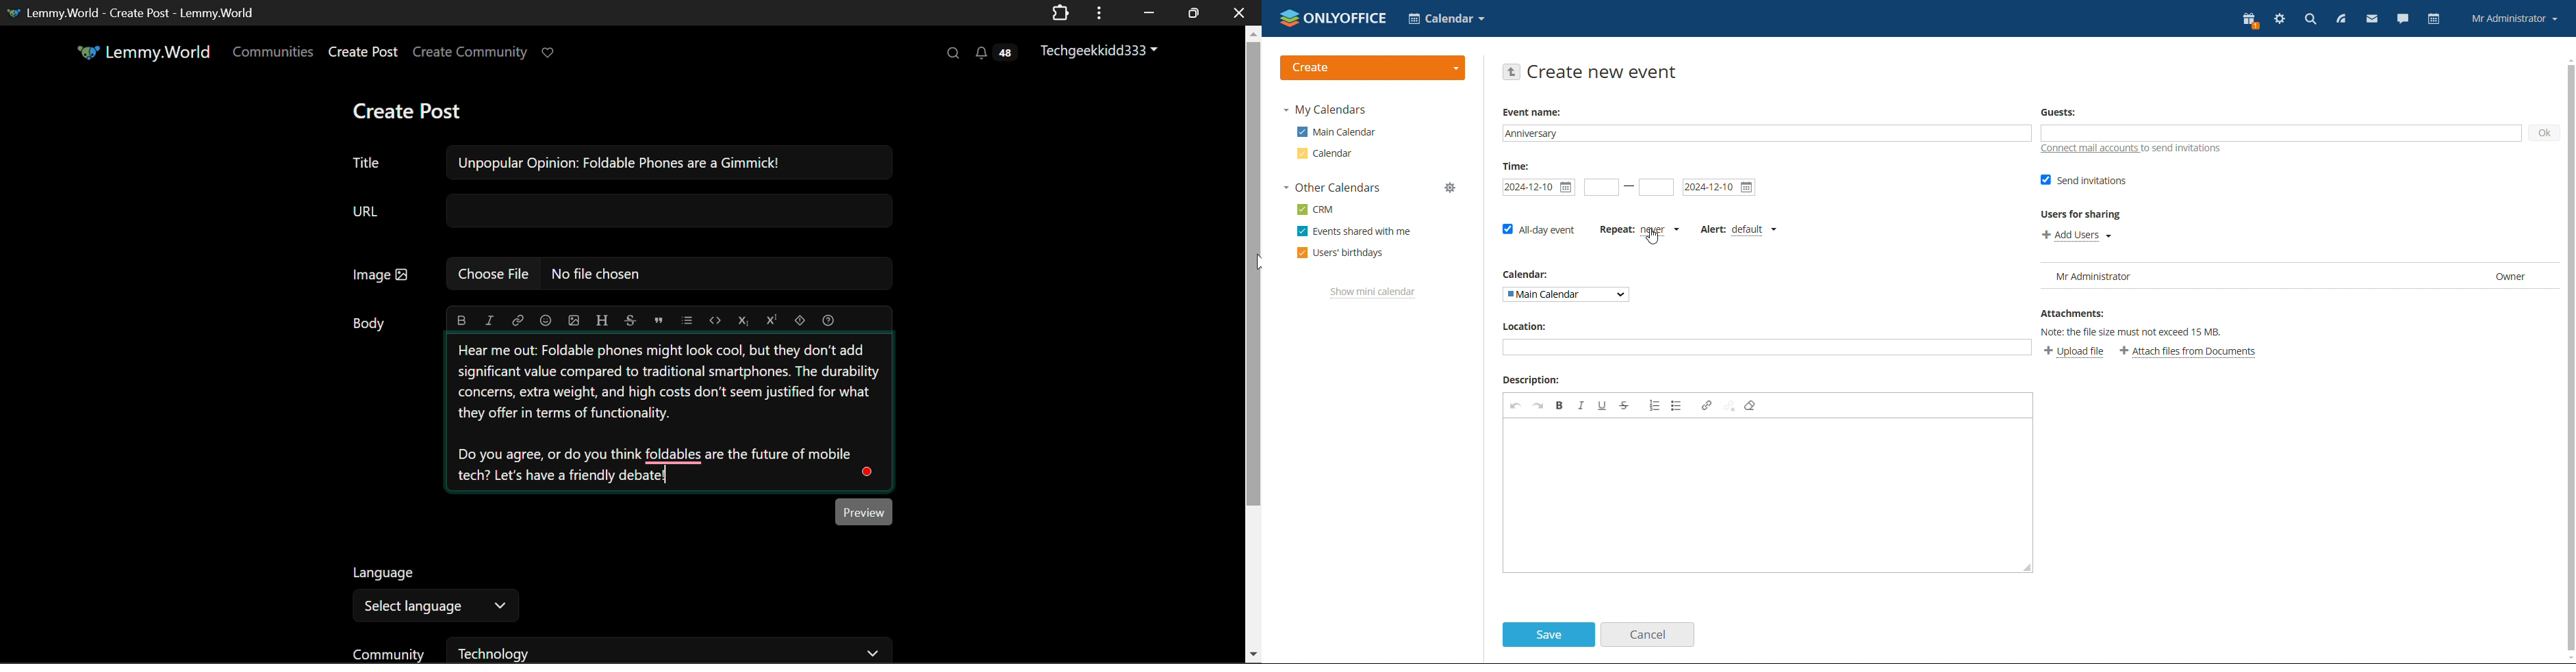 The image size is (2576, 672). Describe the element at coordinates (867, 511) in the screenshot. I see `Post Preview Button` at that location.